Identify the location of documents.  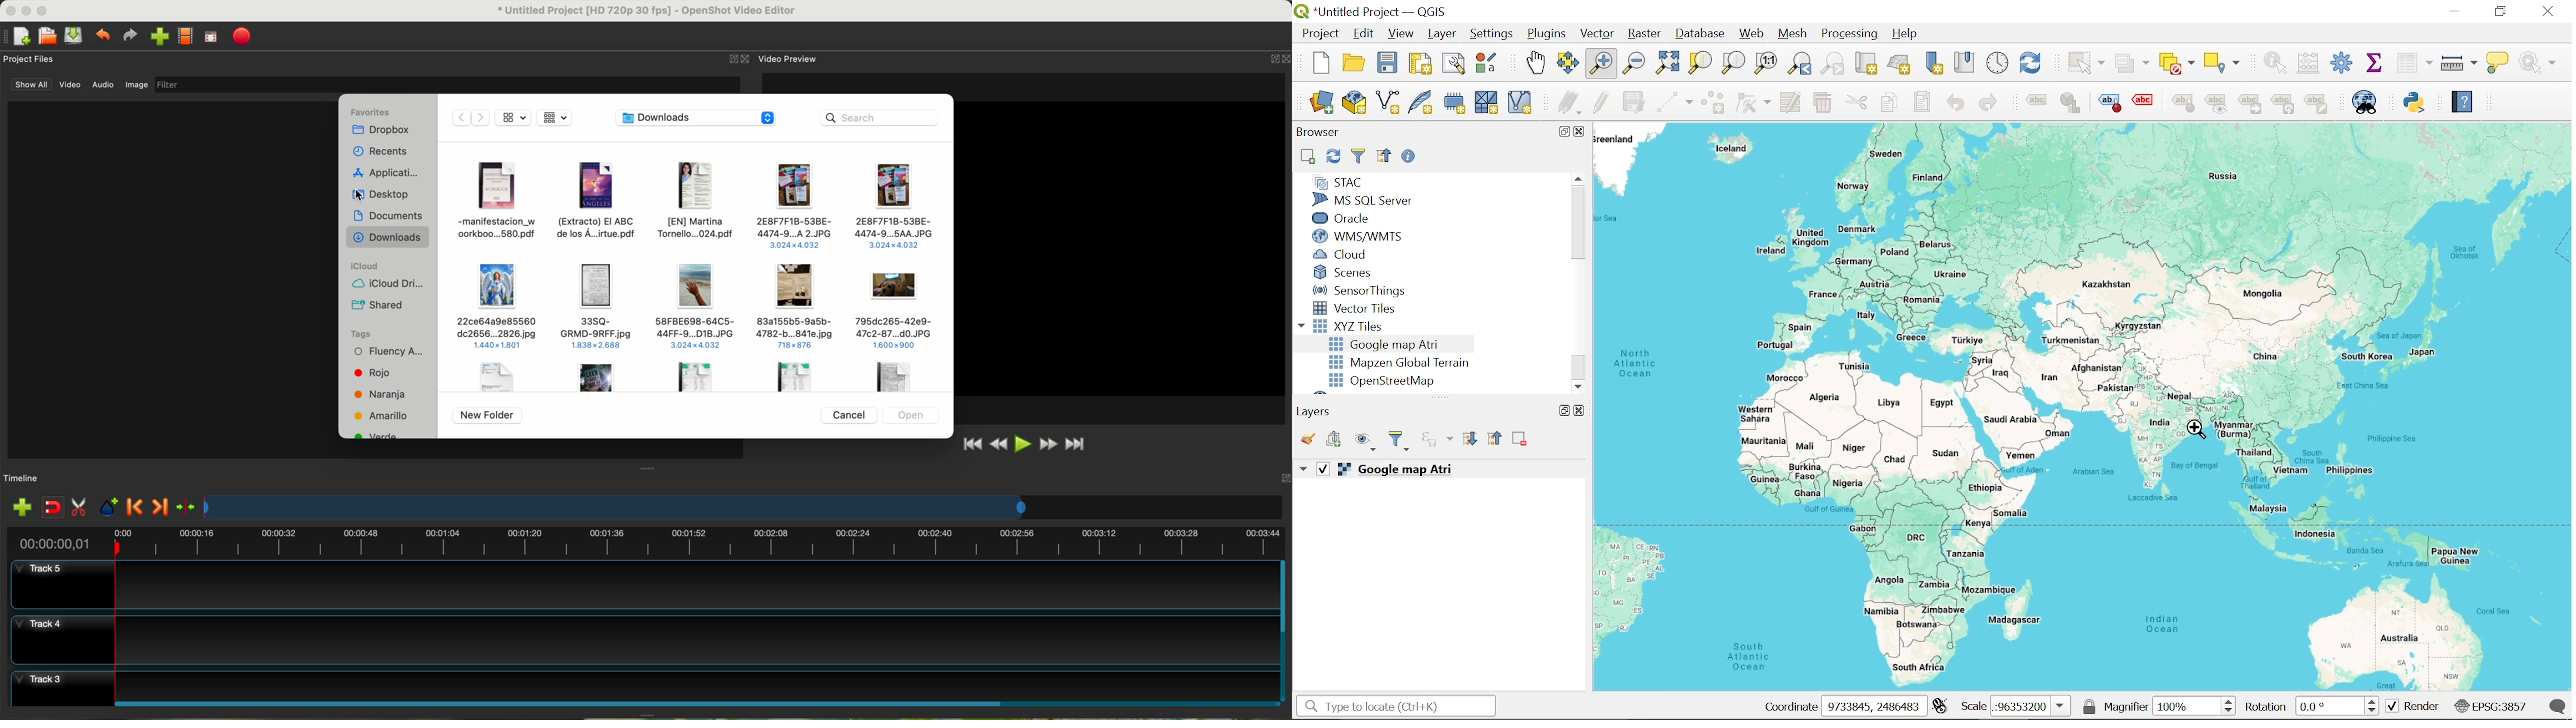
(389, 218).